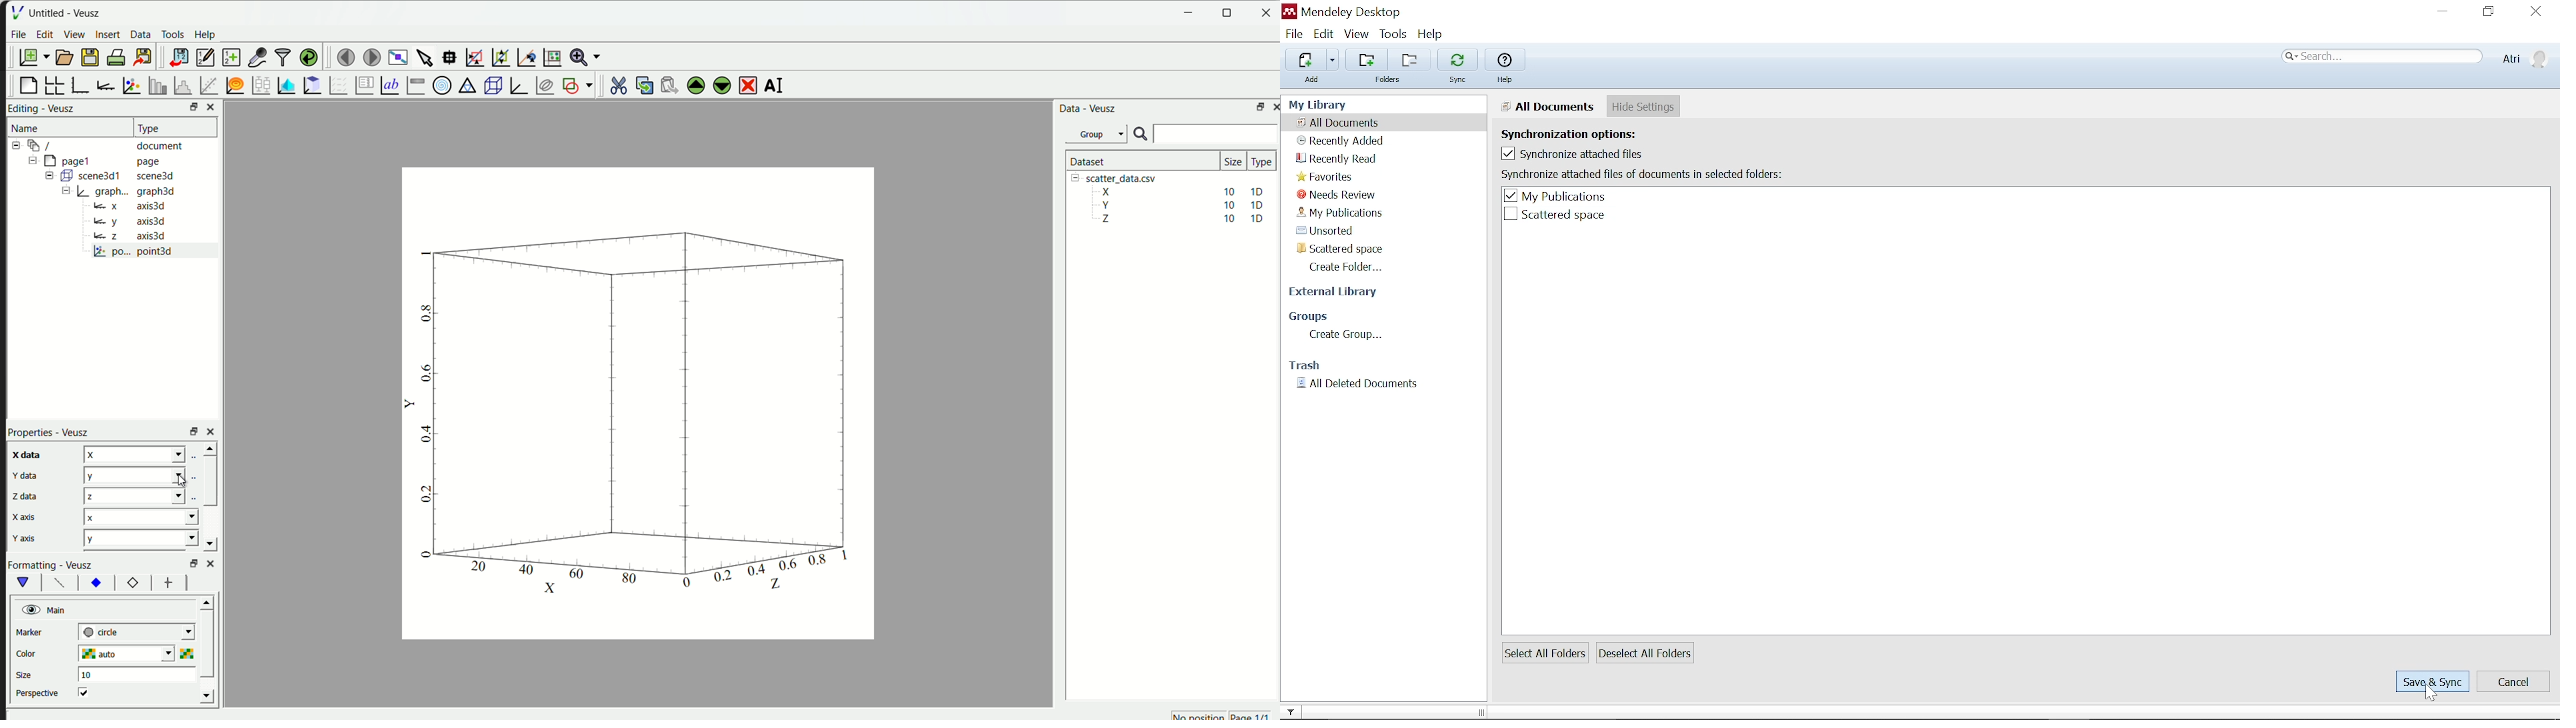 This screenshot has height=728, width=2576. What do you see at coordinates (1548, 106) in the screenshot?
I see `All Documents` at bounding box center [1548, 106].